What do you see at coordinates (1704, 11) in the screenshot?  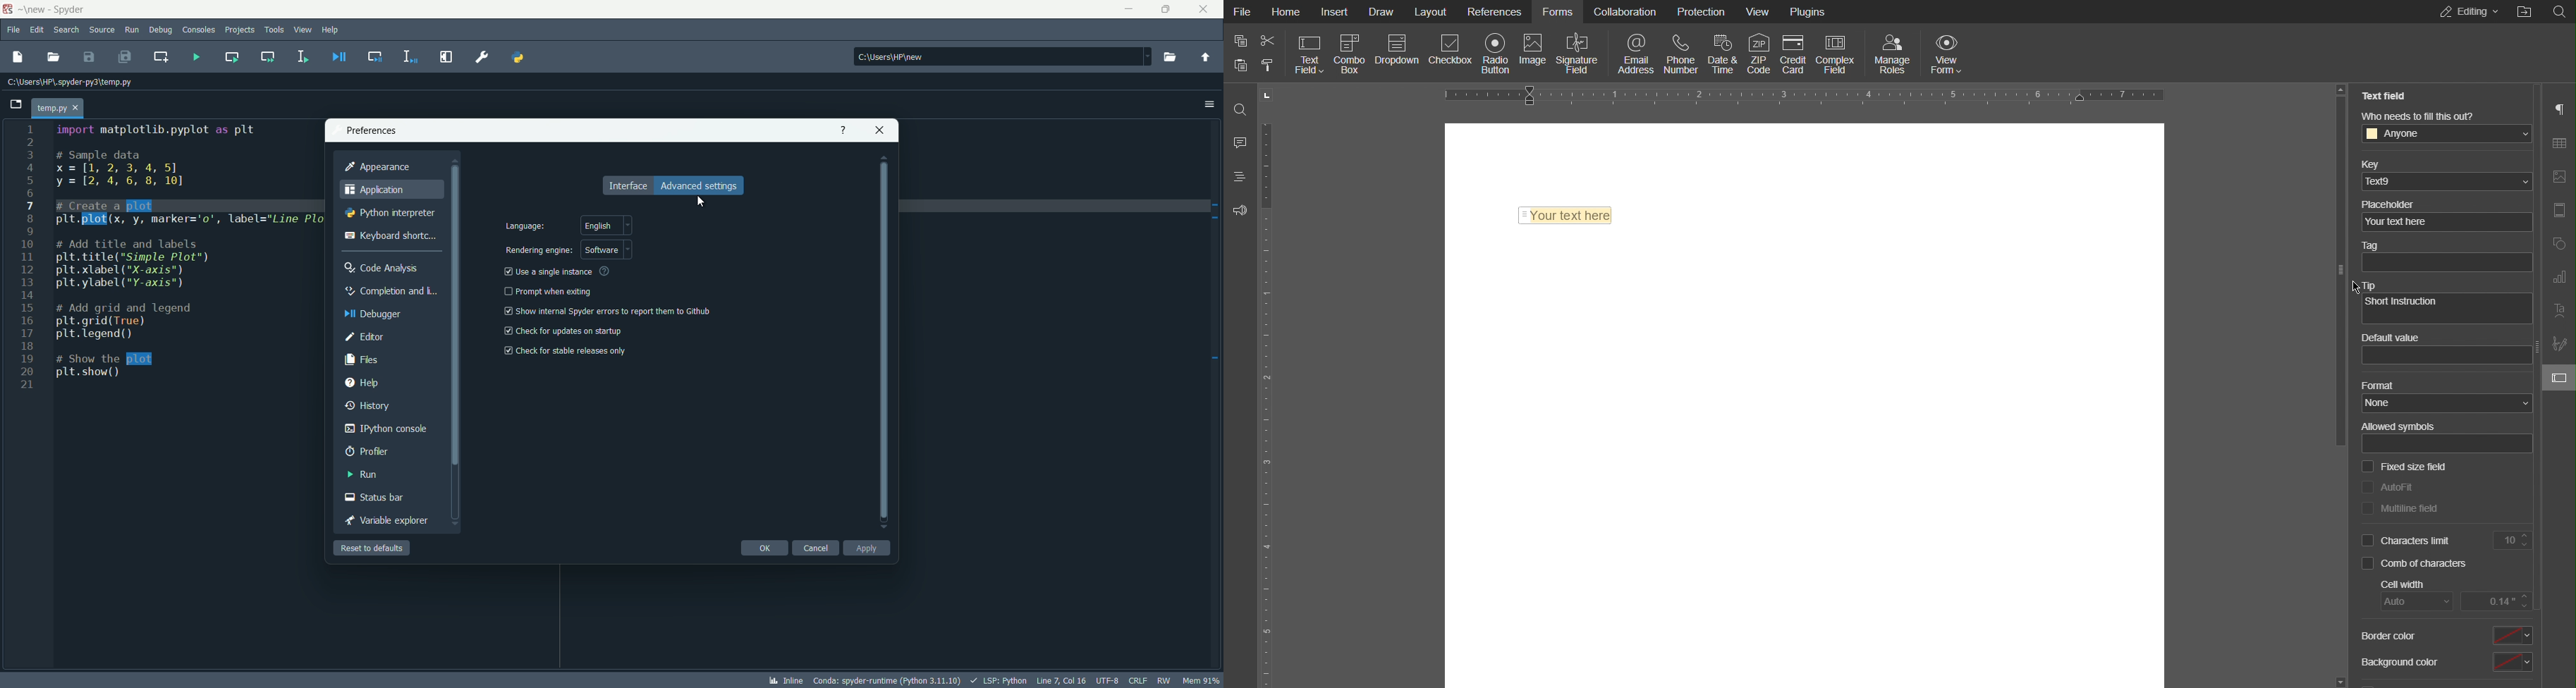 I see `Protection` at bounding box center [1704, 11].